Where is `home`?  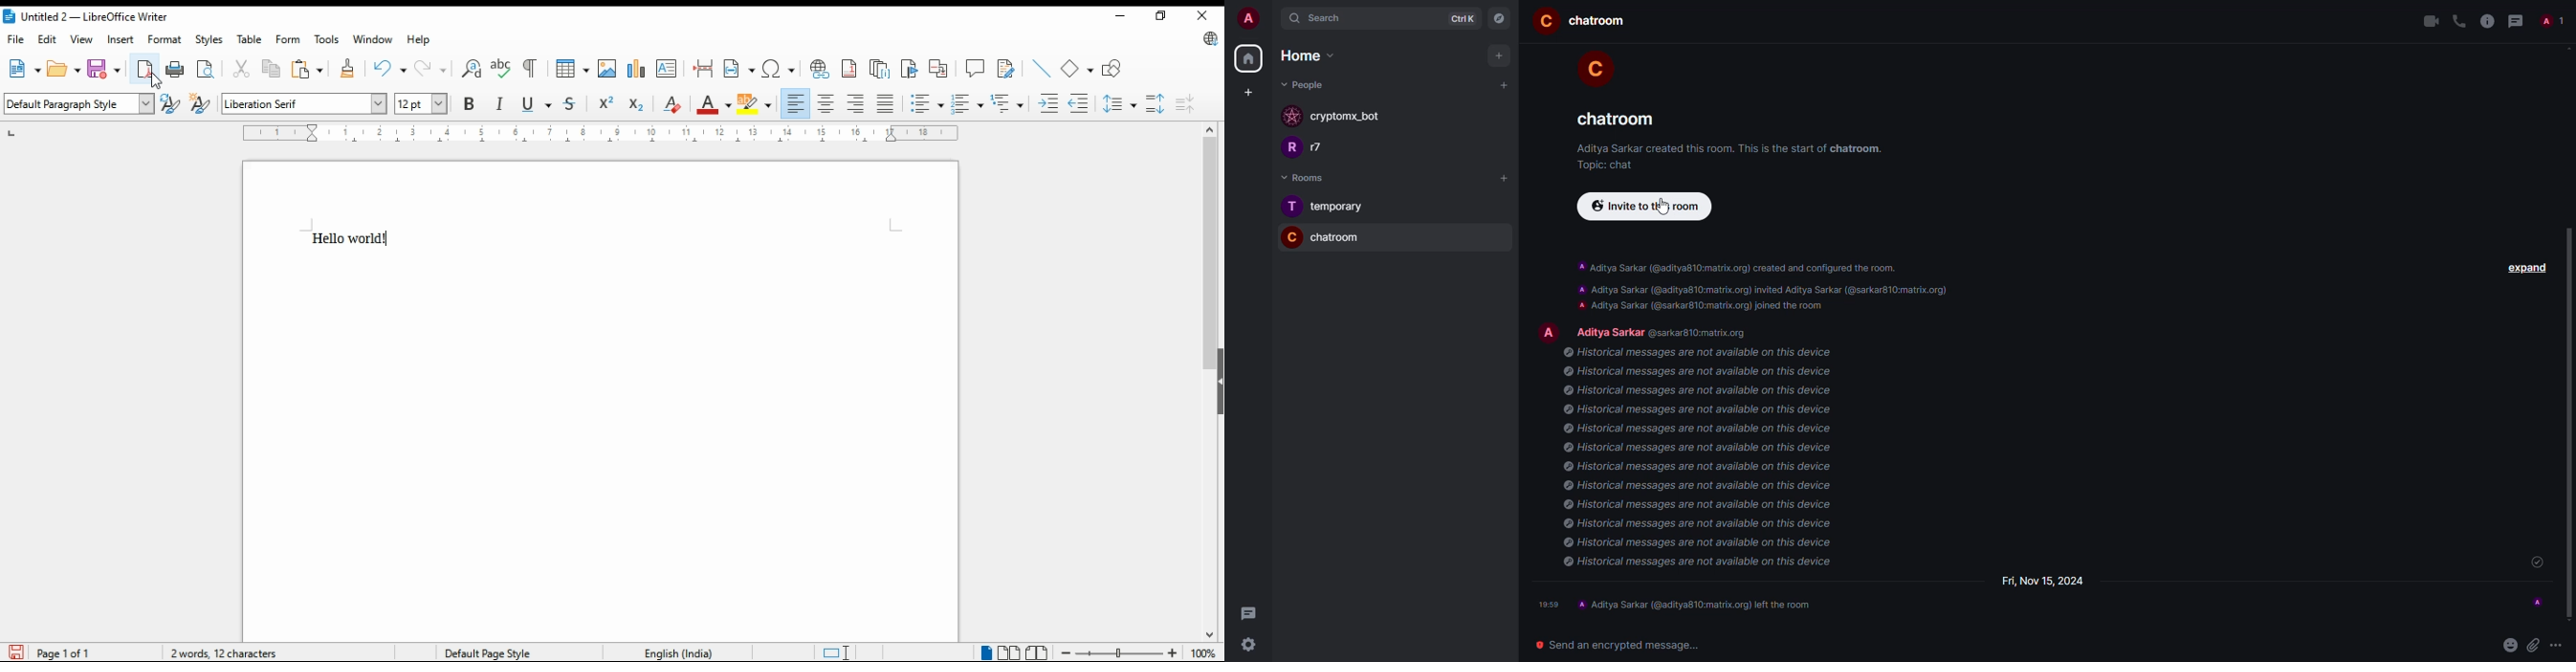 home is located at coordinates (1248, 58).